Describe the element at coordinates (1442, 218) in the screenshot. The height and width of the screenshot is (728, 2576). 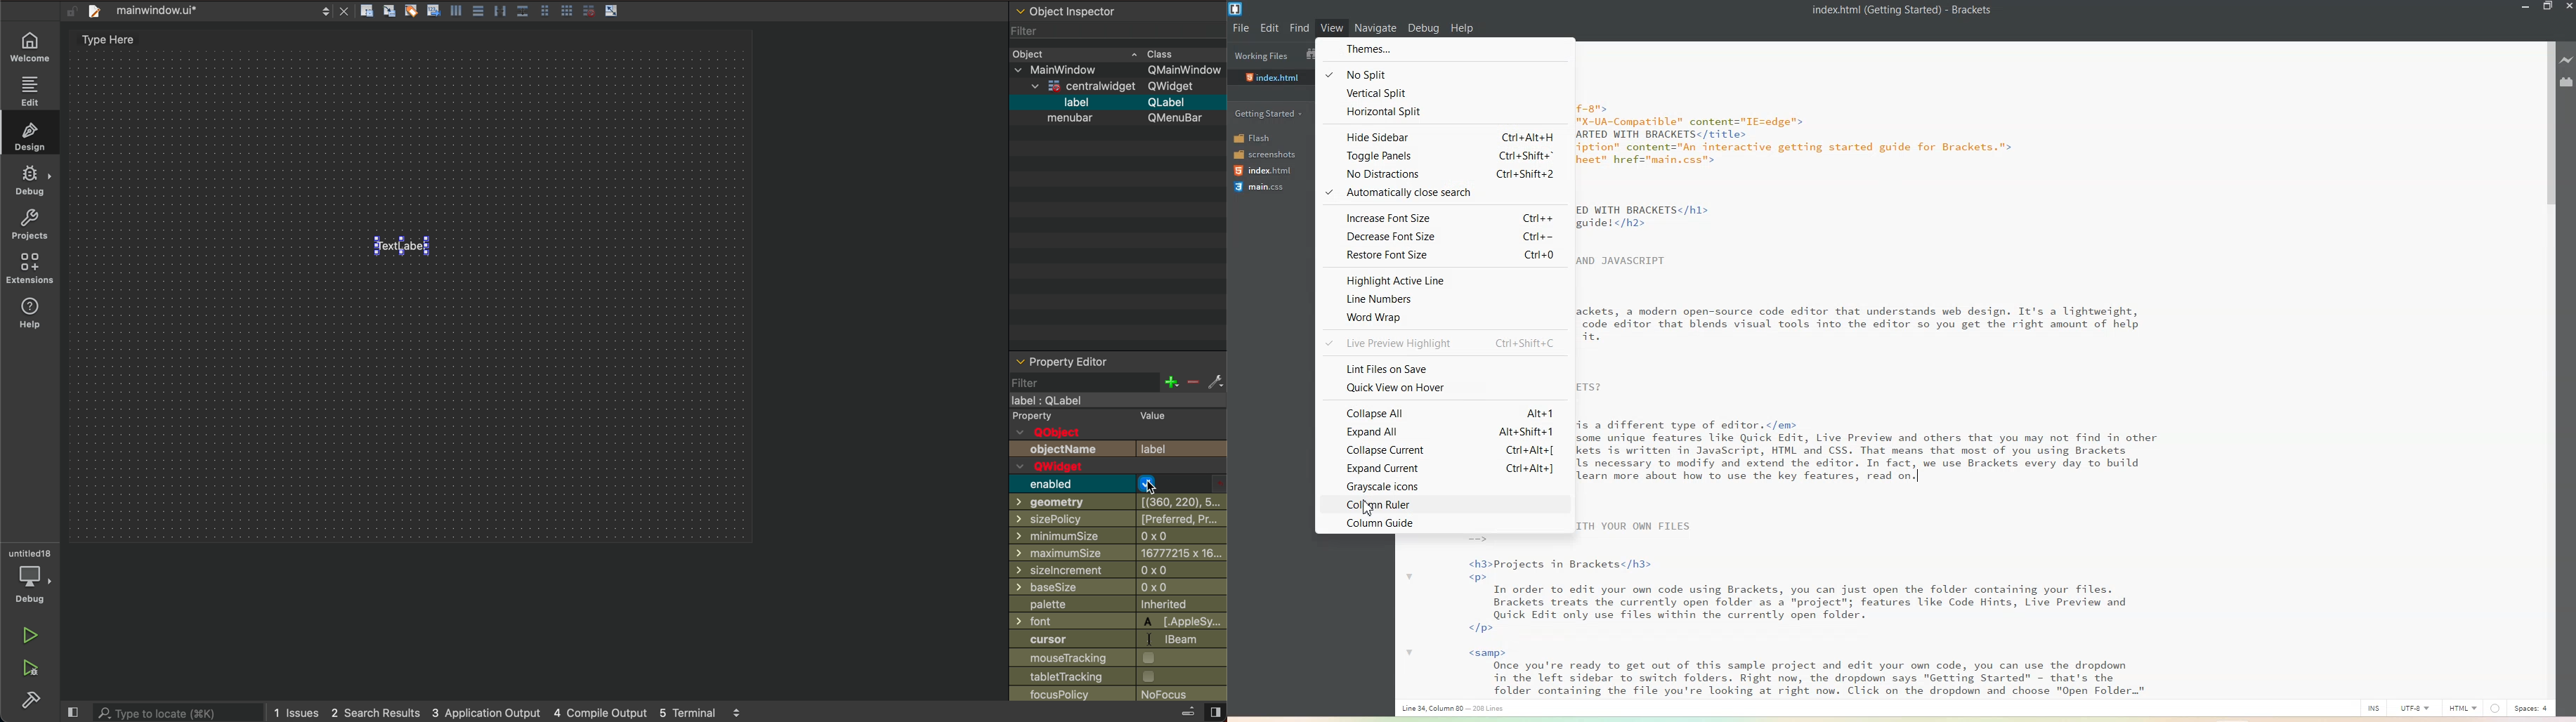
I see `Increase Font Size` at that location.